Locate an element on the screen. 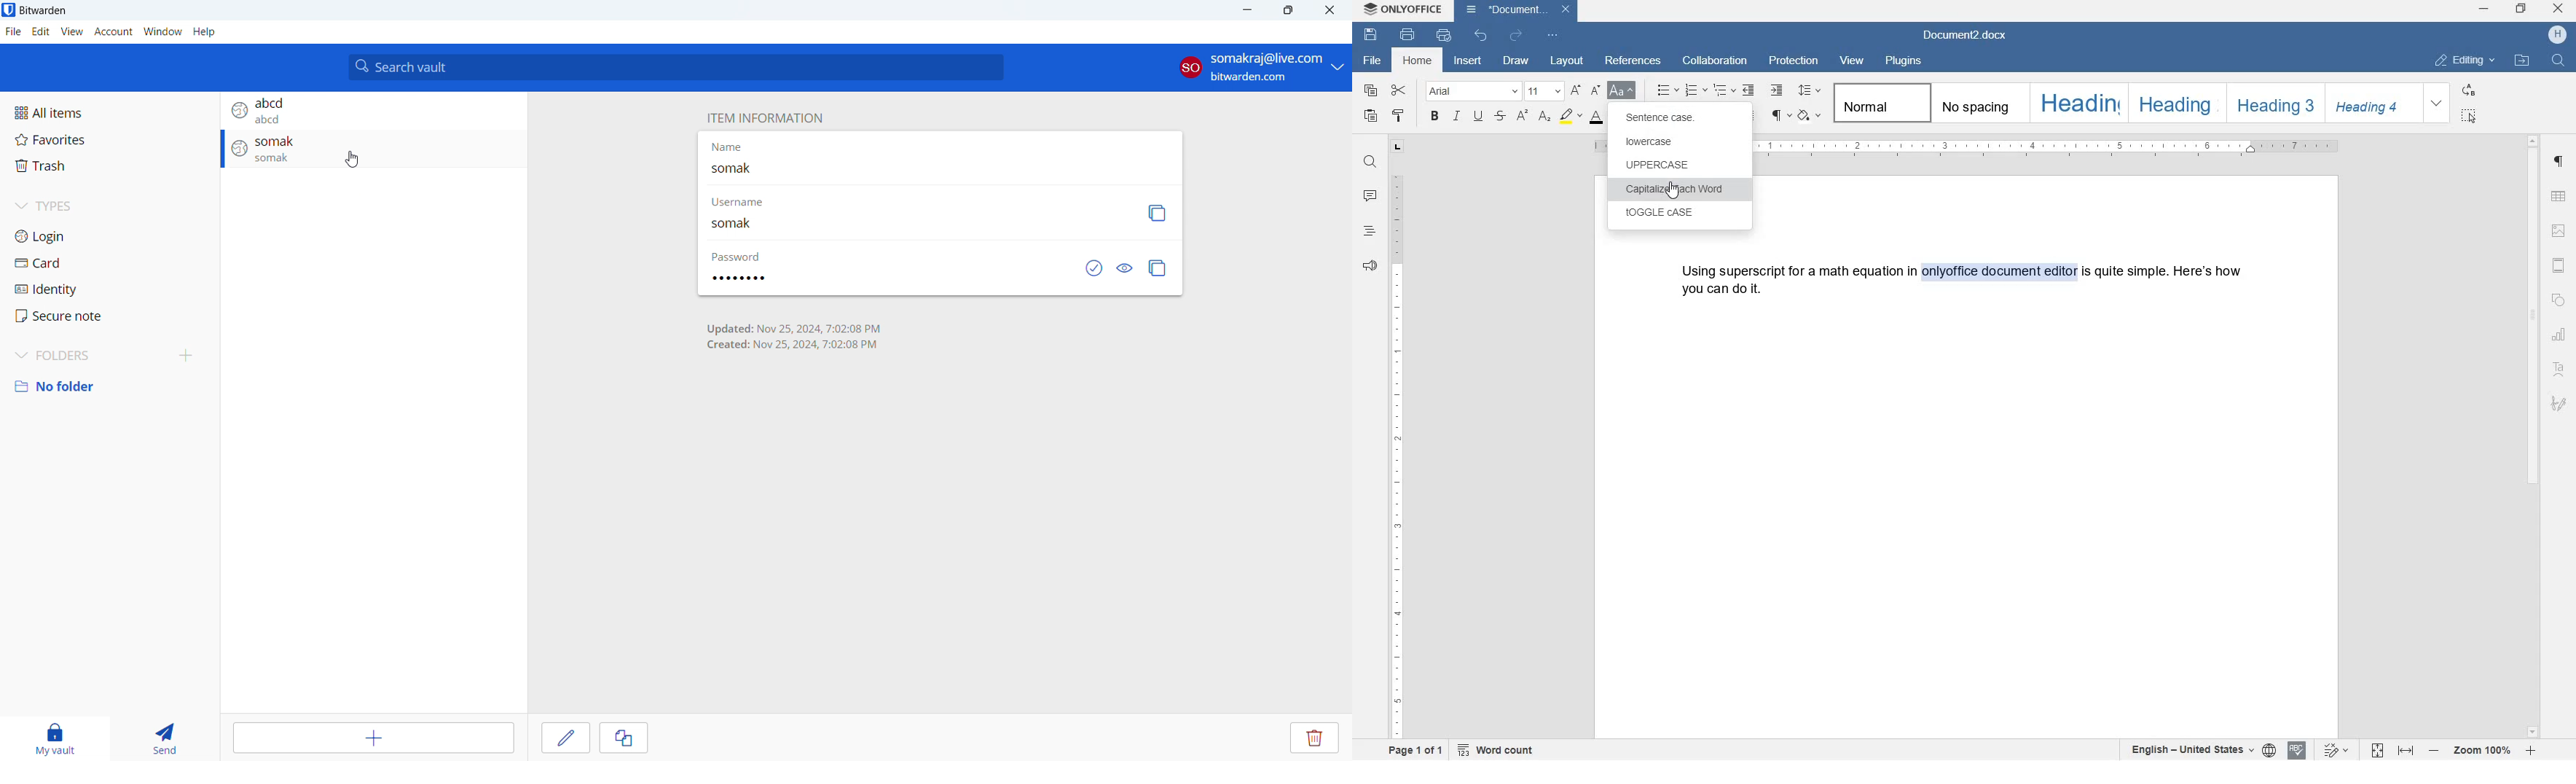 The width and height of the screenshot is (2576, 784). copy password is located at coordinates (1158, 268).